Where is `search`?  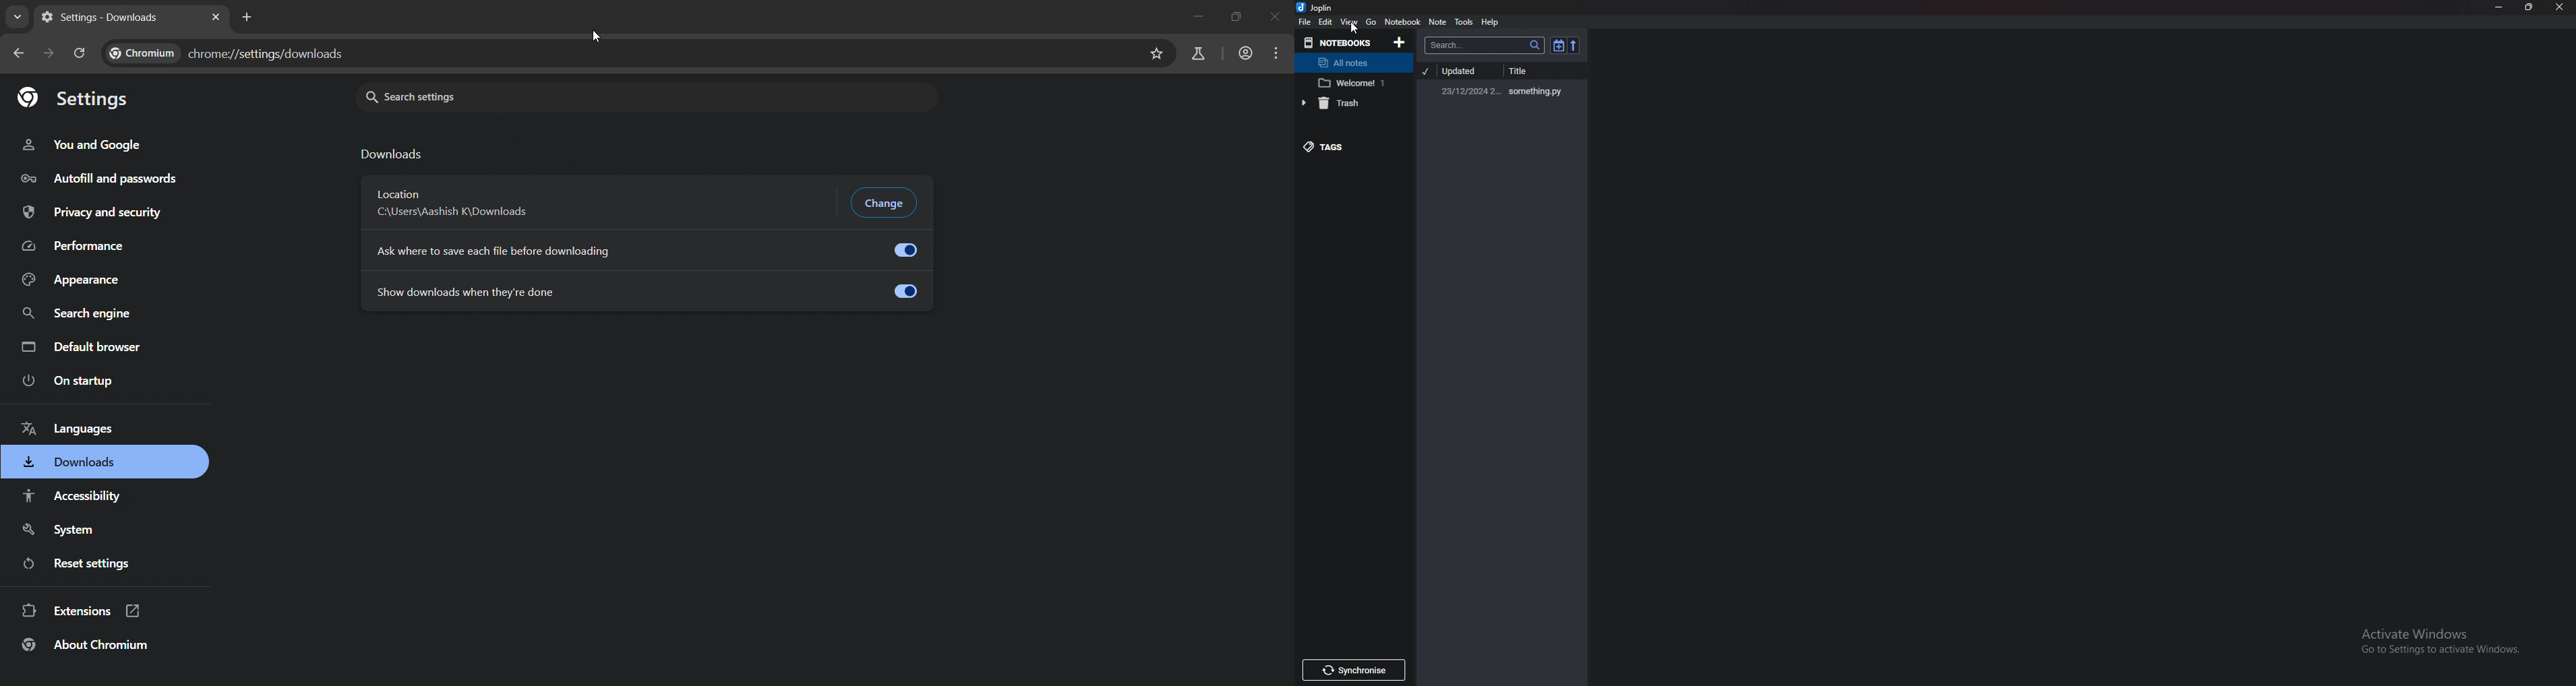 search is located at coordinates (1485, 45).